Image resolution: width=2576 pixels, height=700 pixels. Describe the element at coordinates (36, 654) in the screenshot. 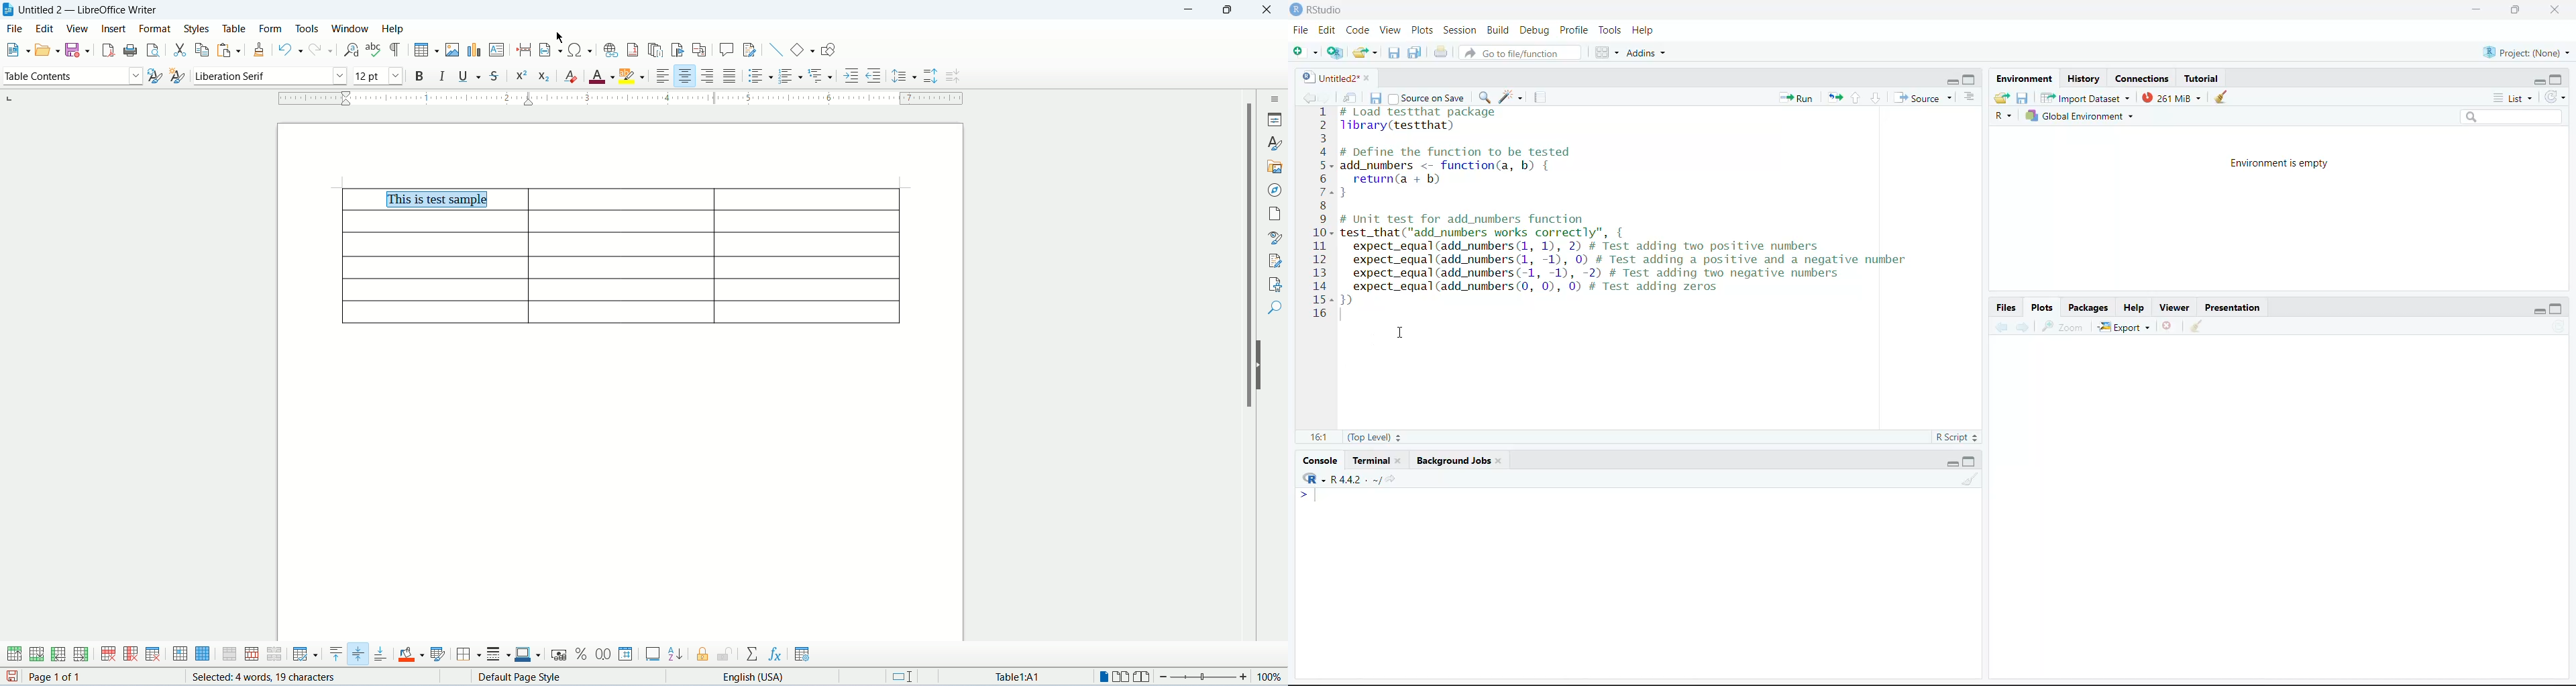

I see `insert rows below` at that location.